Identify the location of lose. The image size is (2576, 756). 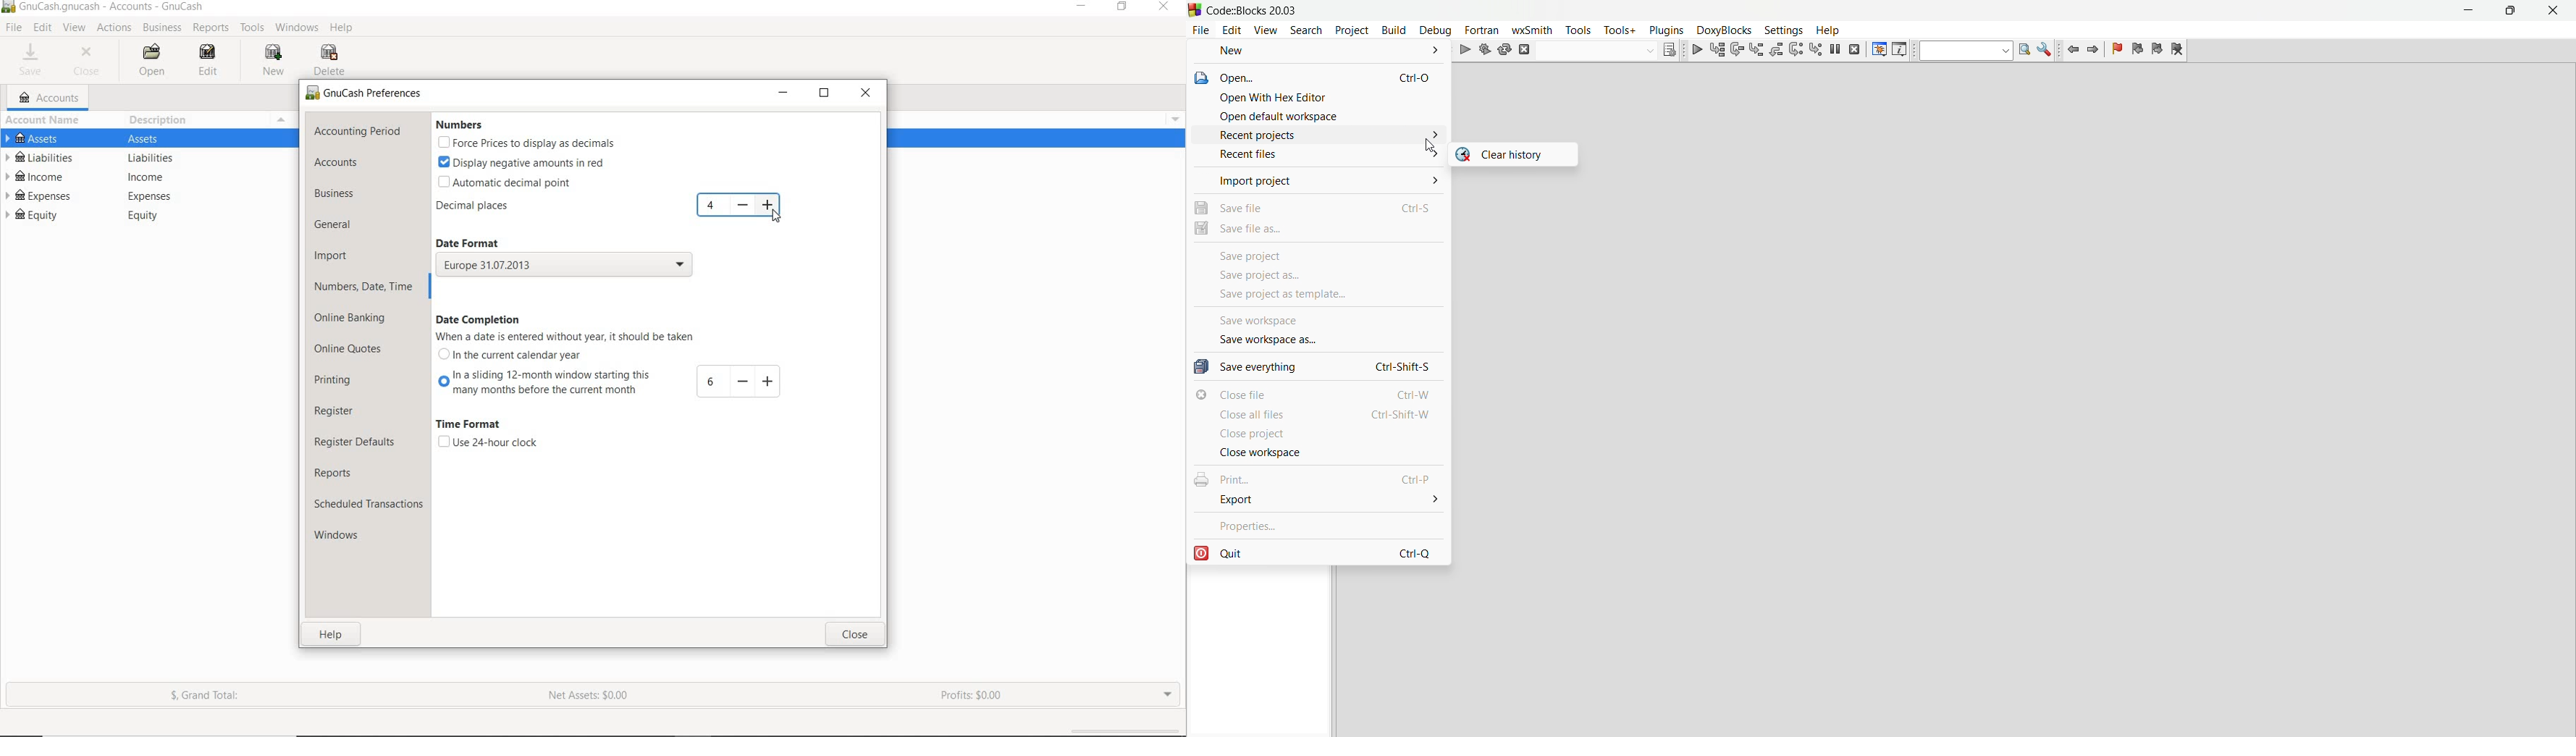
(856, 634).